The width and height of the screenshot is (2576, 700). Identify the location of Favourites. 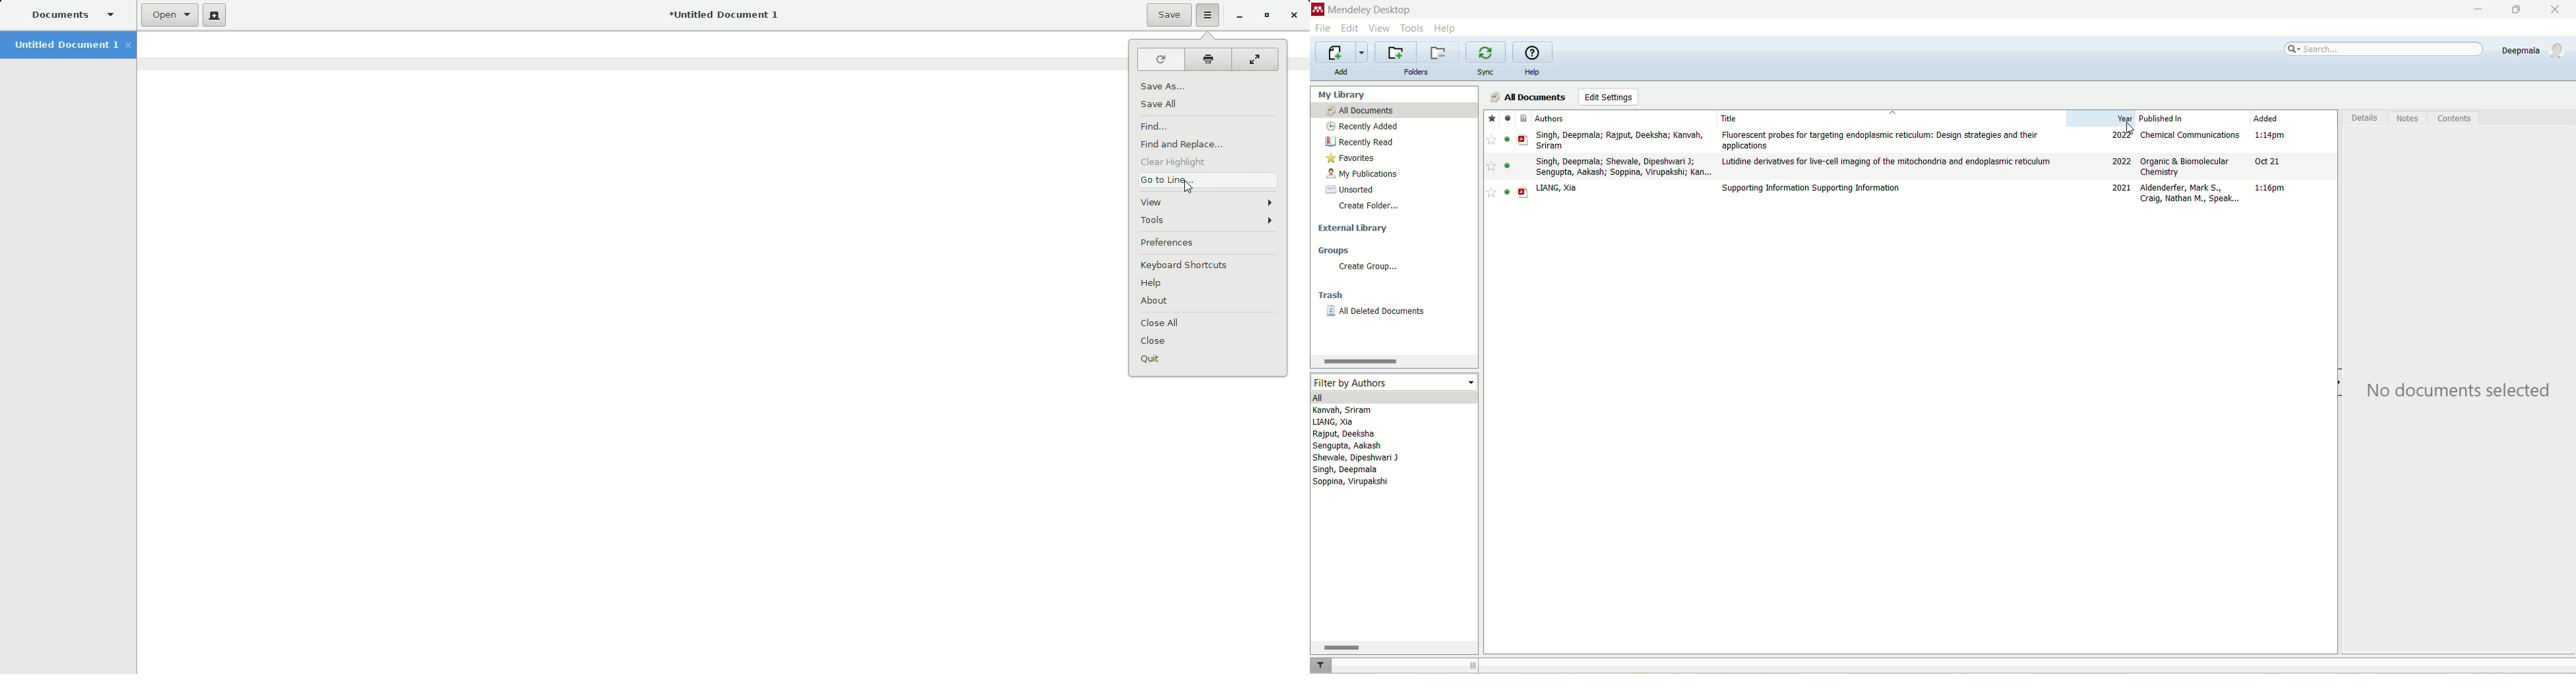
(1490, 119).